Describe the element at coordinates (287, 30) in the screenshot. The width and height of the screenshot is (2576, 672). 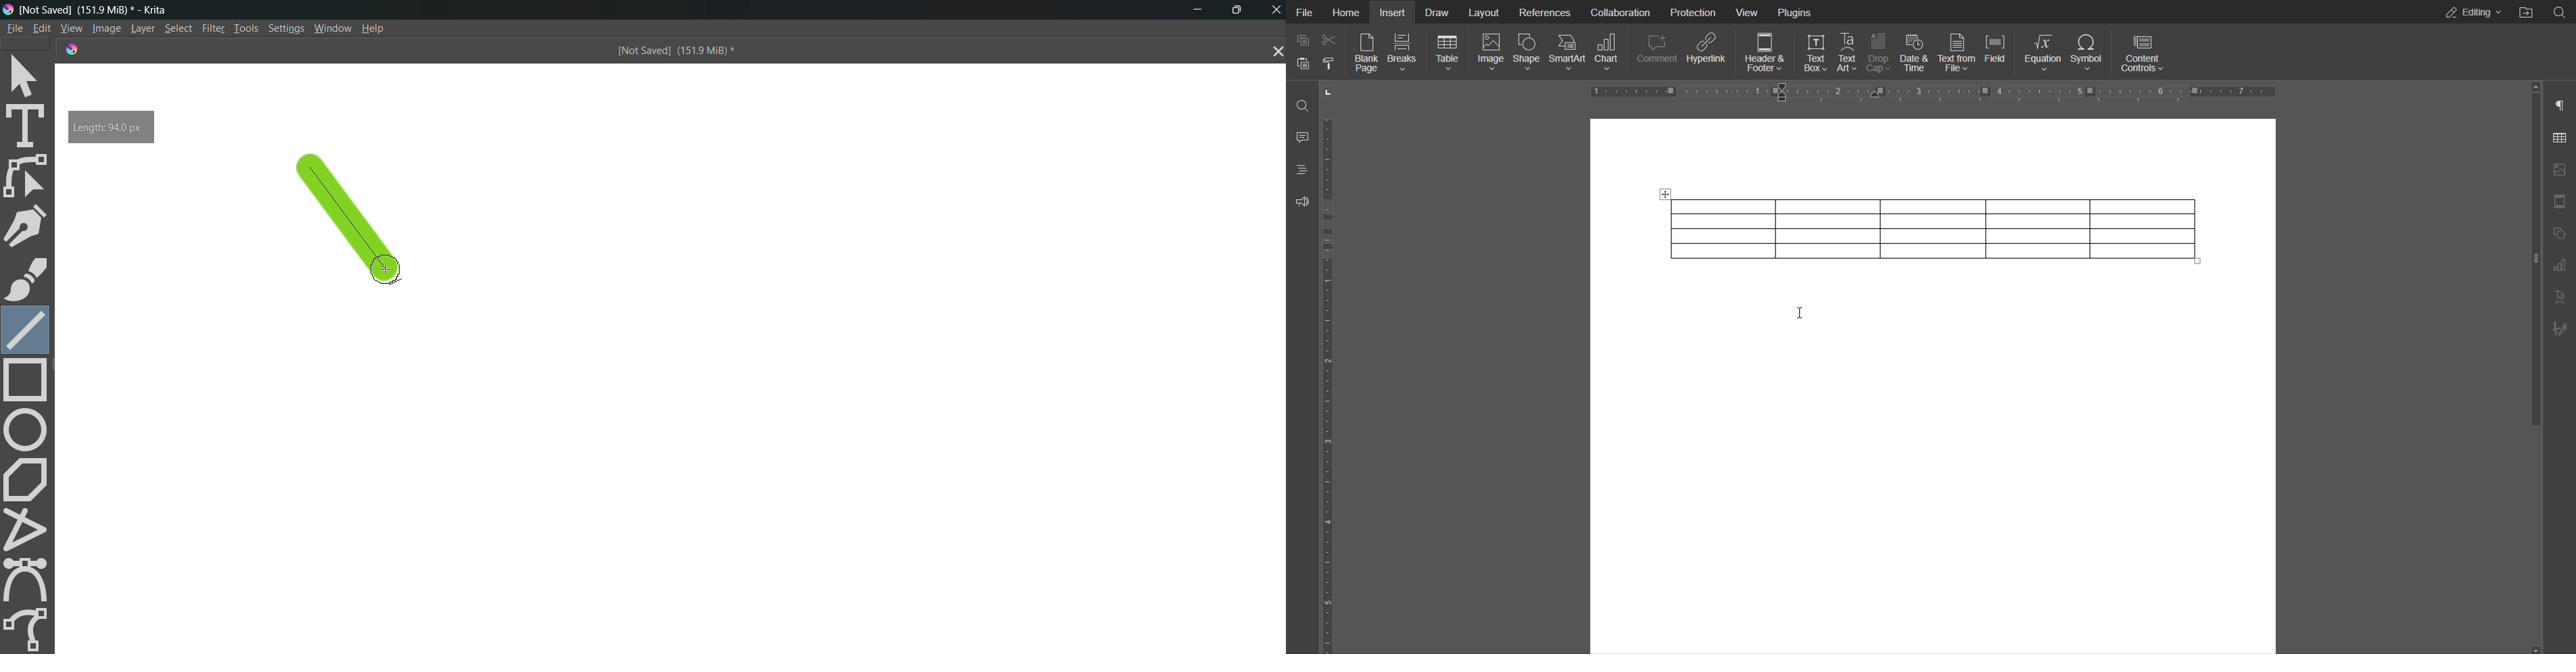
I see `Settings` at that location.